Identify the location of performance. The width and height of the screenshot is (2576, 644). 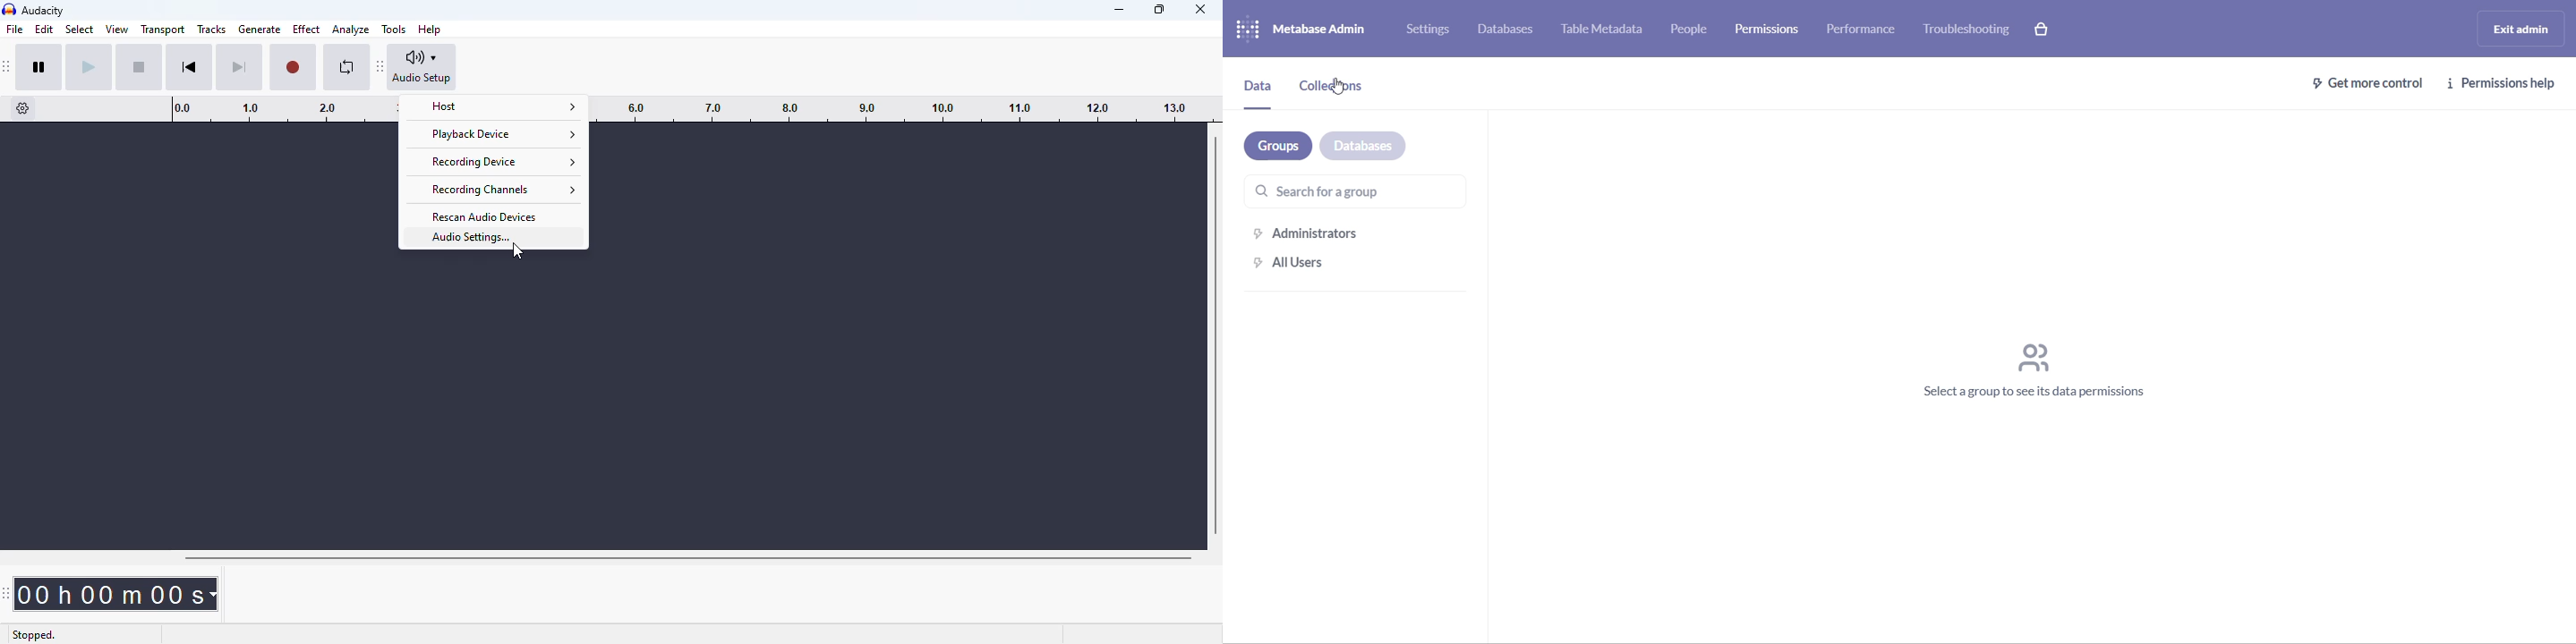
(1864, 32).